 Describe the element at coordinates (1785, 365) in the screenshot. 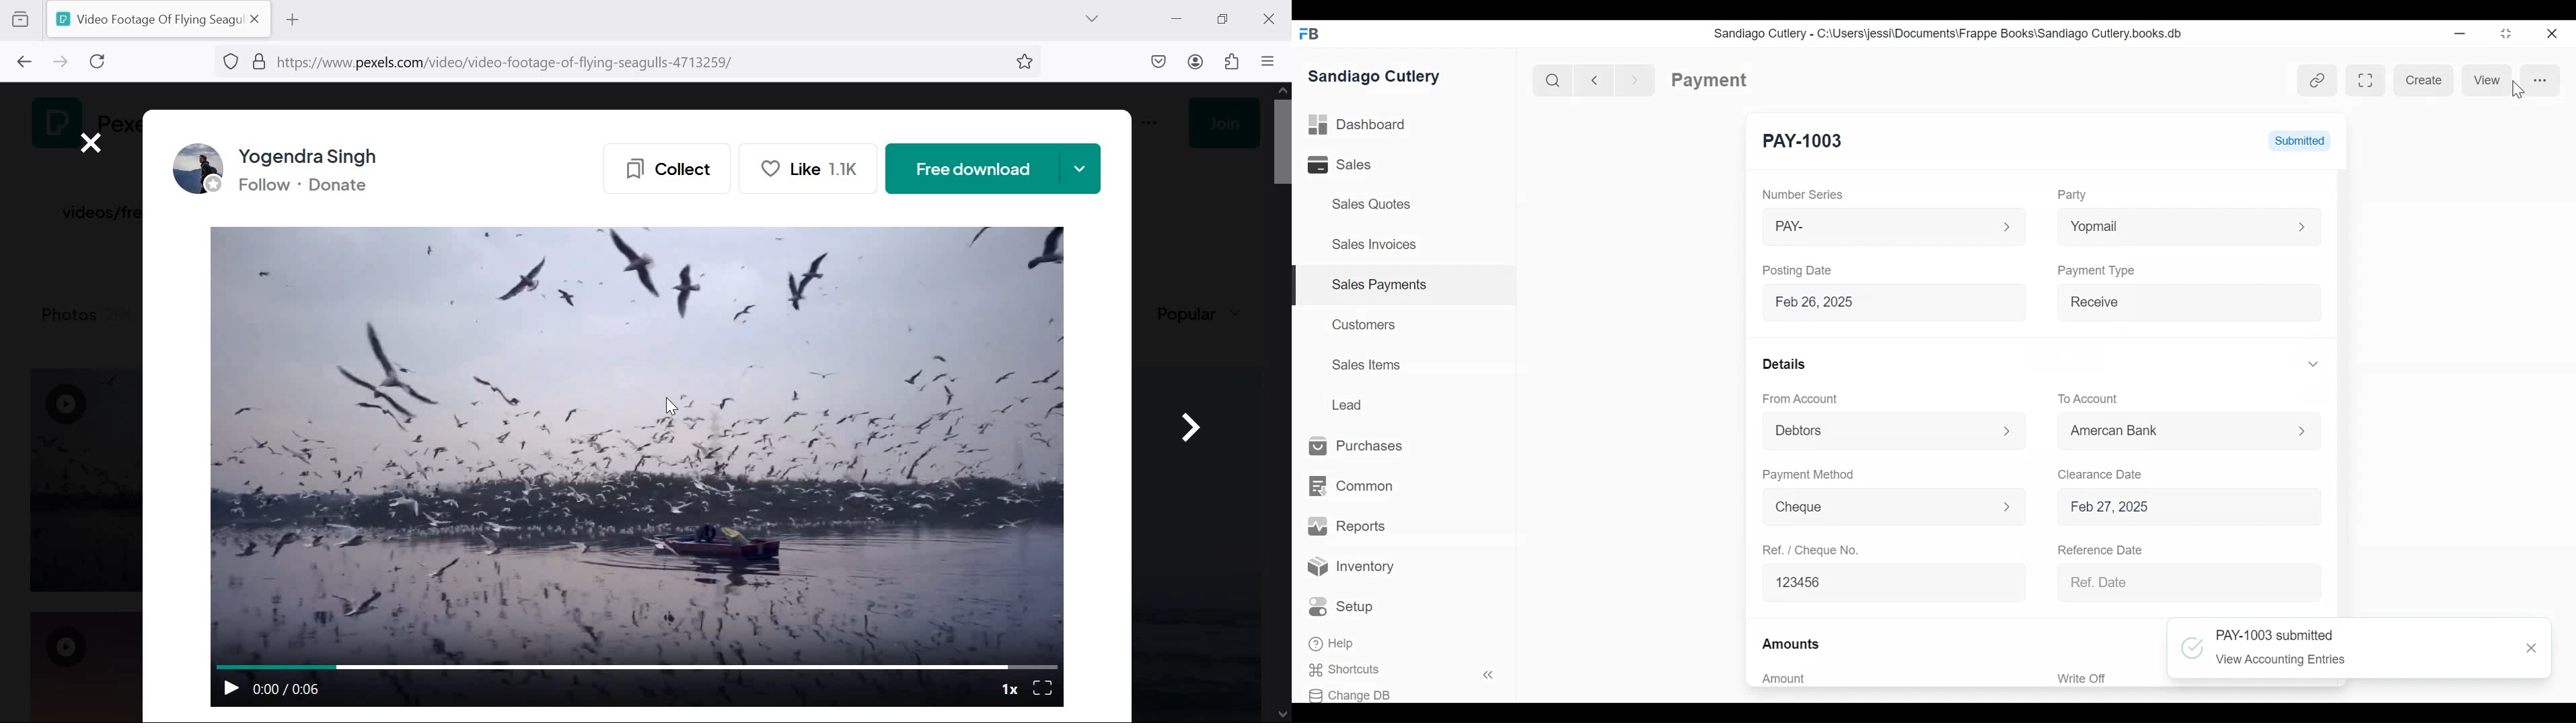

I see `Details` at that location.